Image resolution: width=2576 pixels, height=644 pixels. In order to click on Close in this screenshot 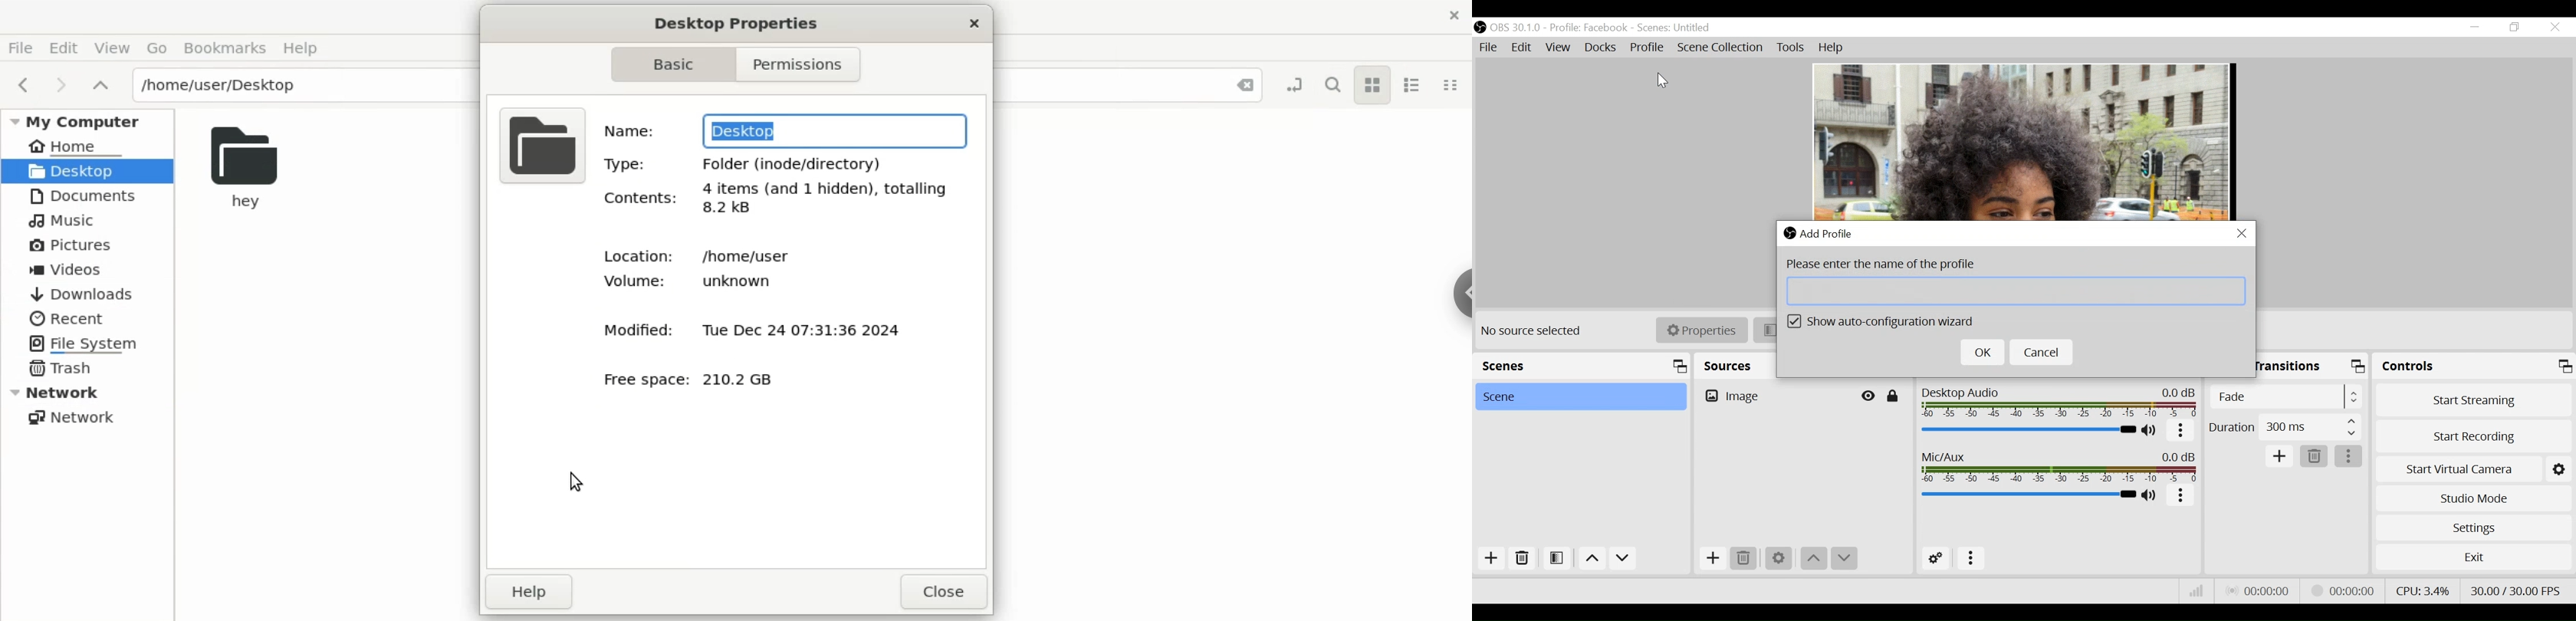, I will do `click(2242, 233)`.